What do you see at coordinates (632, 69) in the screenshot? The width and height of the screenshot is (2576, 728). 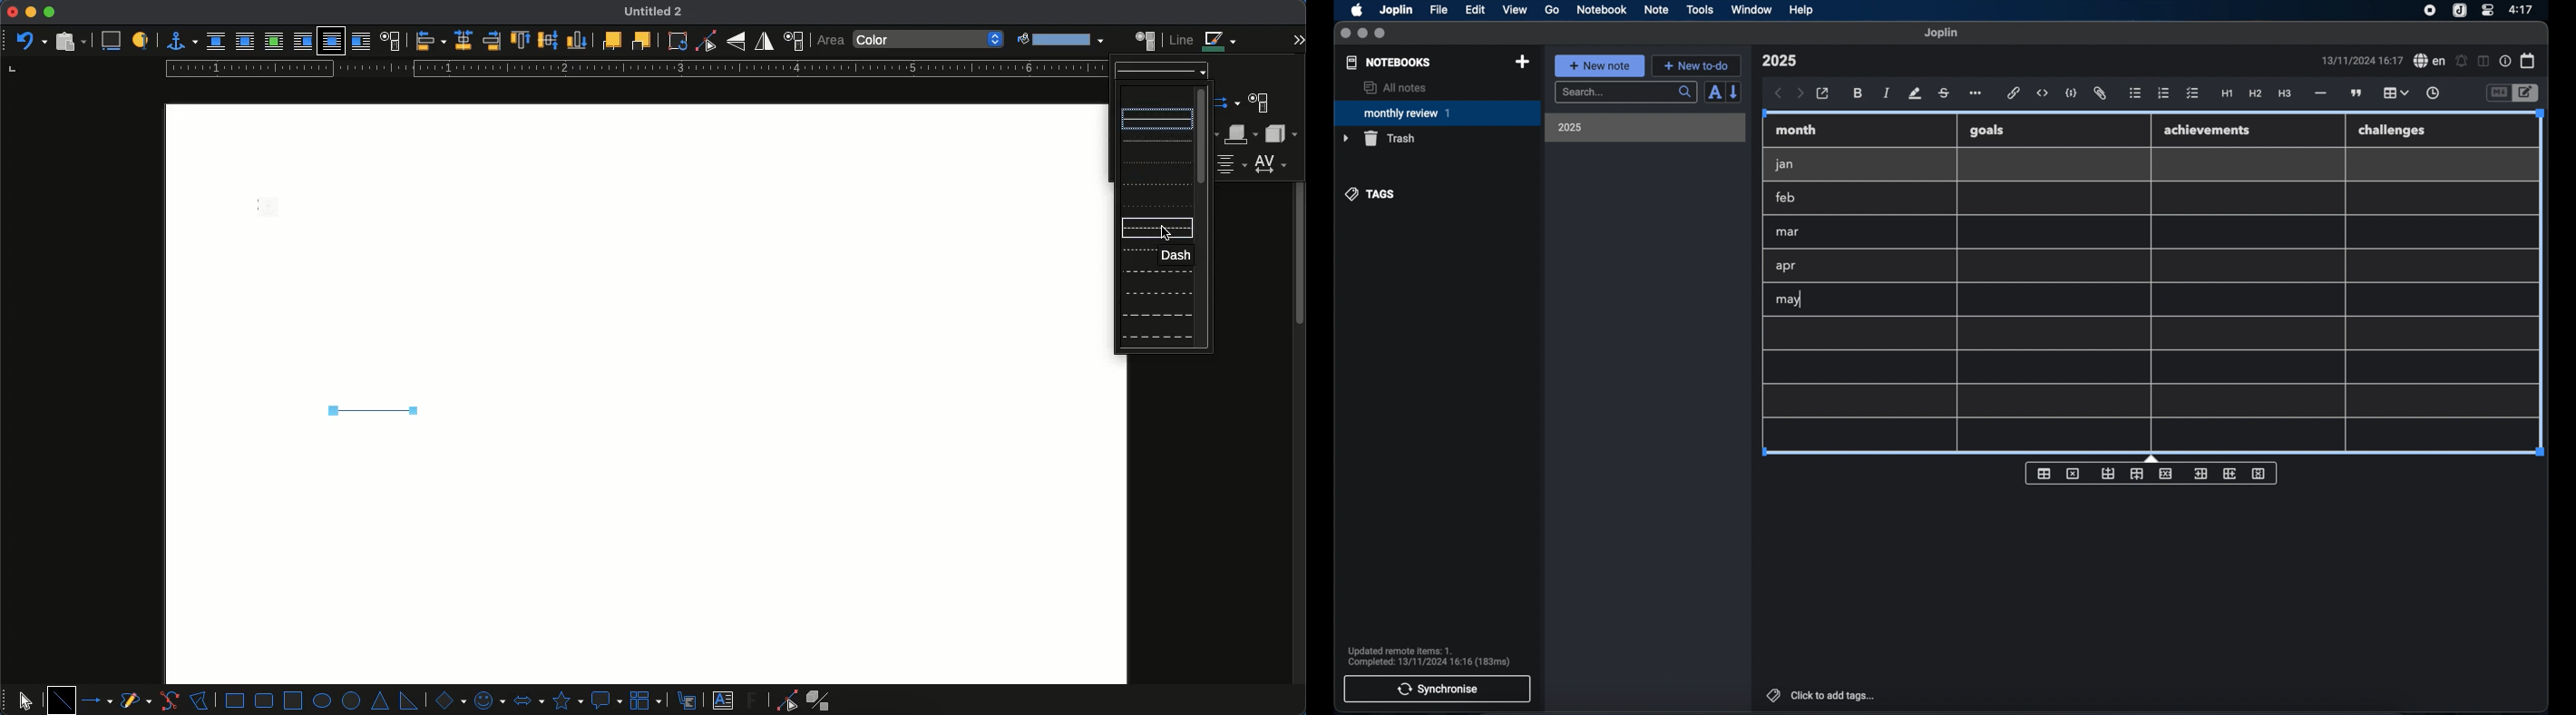 I see `ruler` at bounding box center [632, 69].